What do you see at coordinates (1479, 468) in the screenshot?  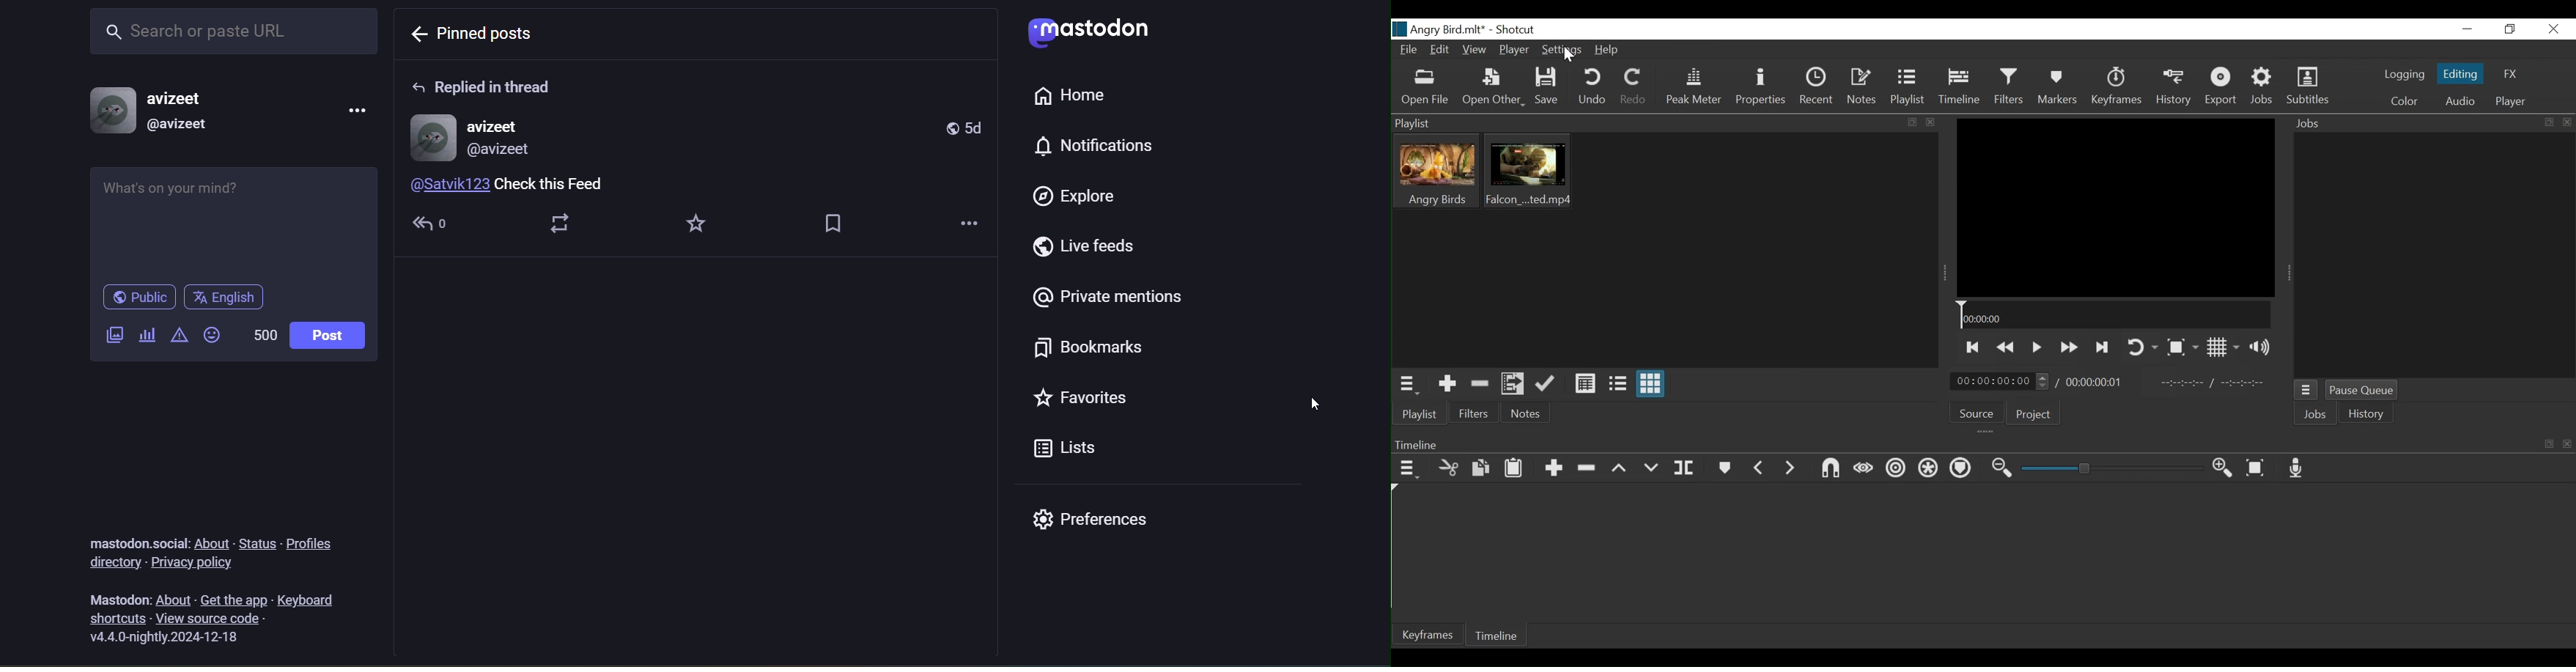 I see `Copy` at bounding box center [1479, 468].